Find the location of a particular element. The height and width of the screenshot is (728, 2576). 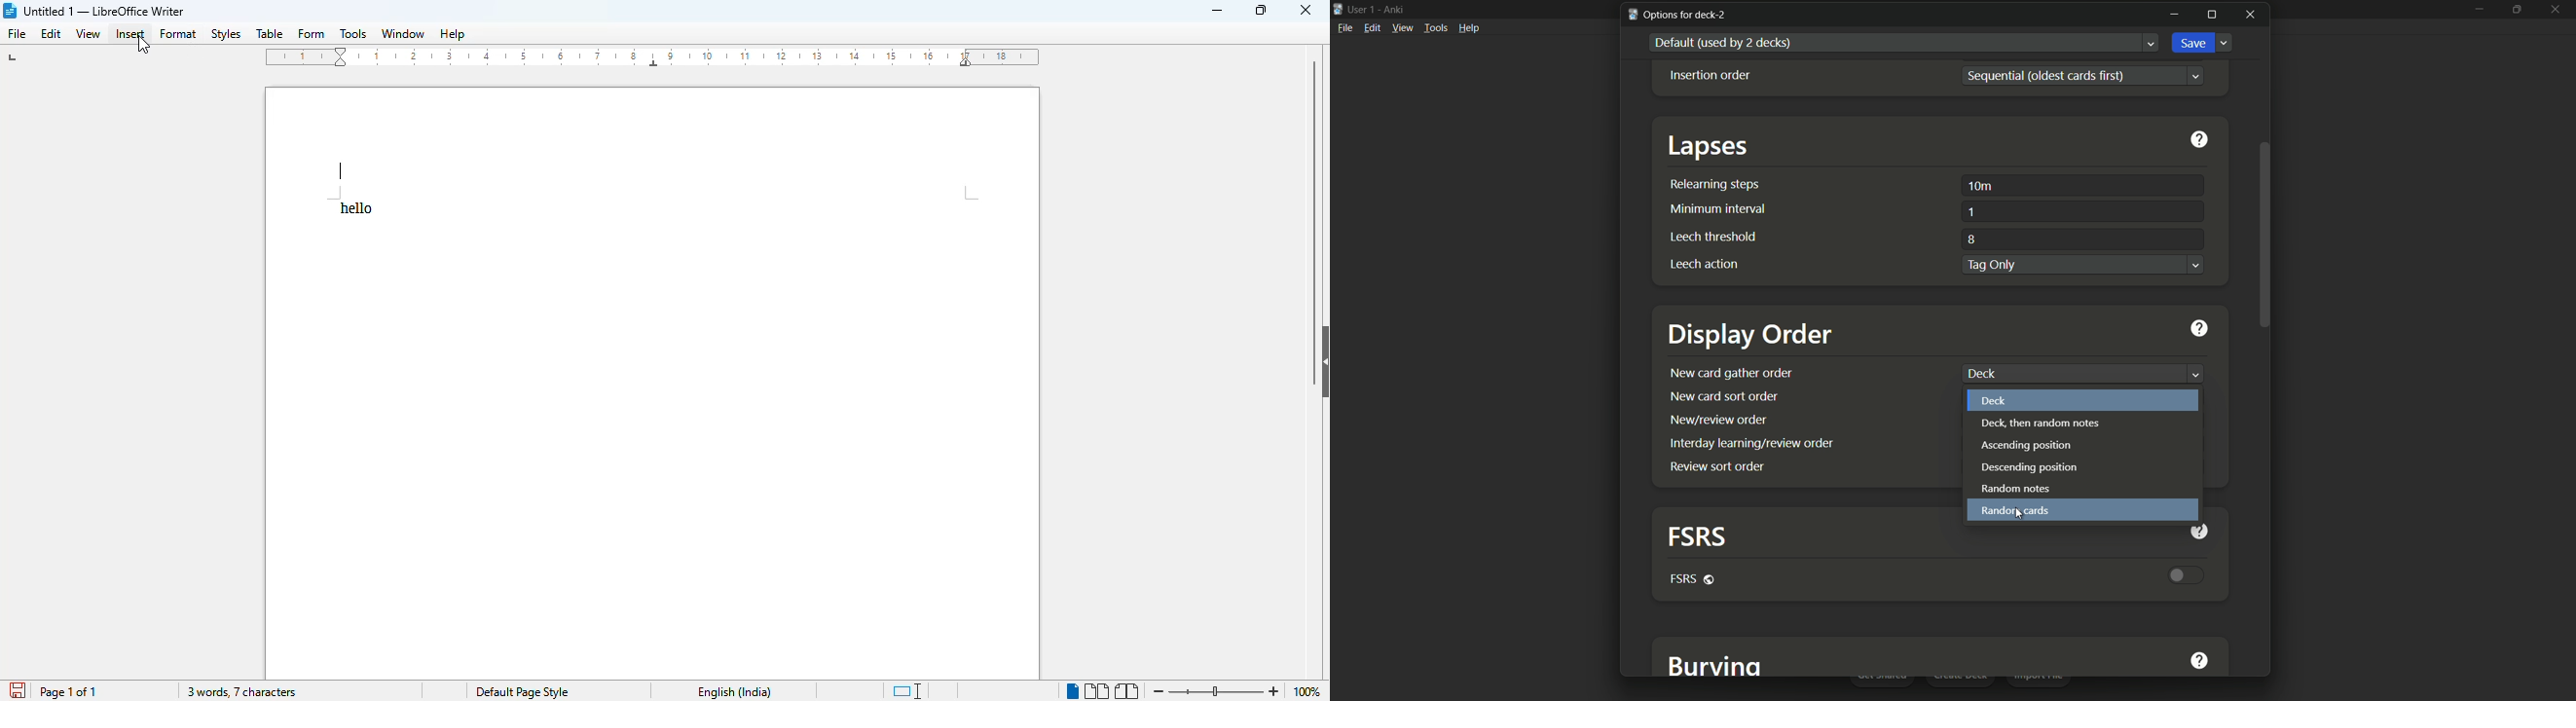

minimize is located at coordinates (2478, 8).